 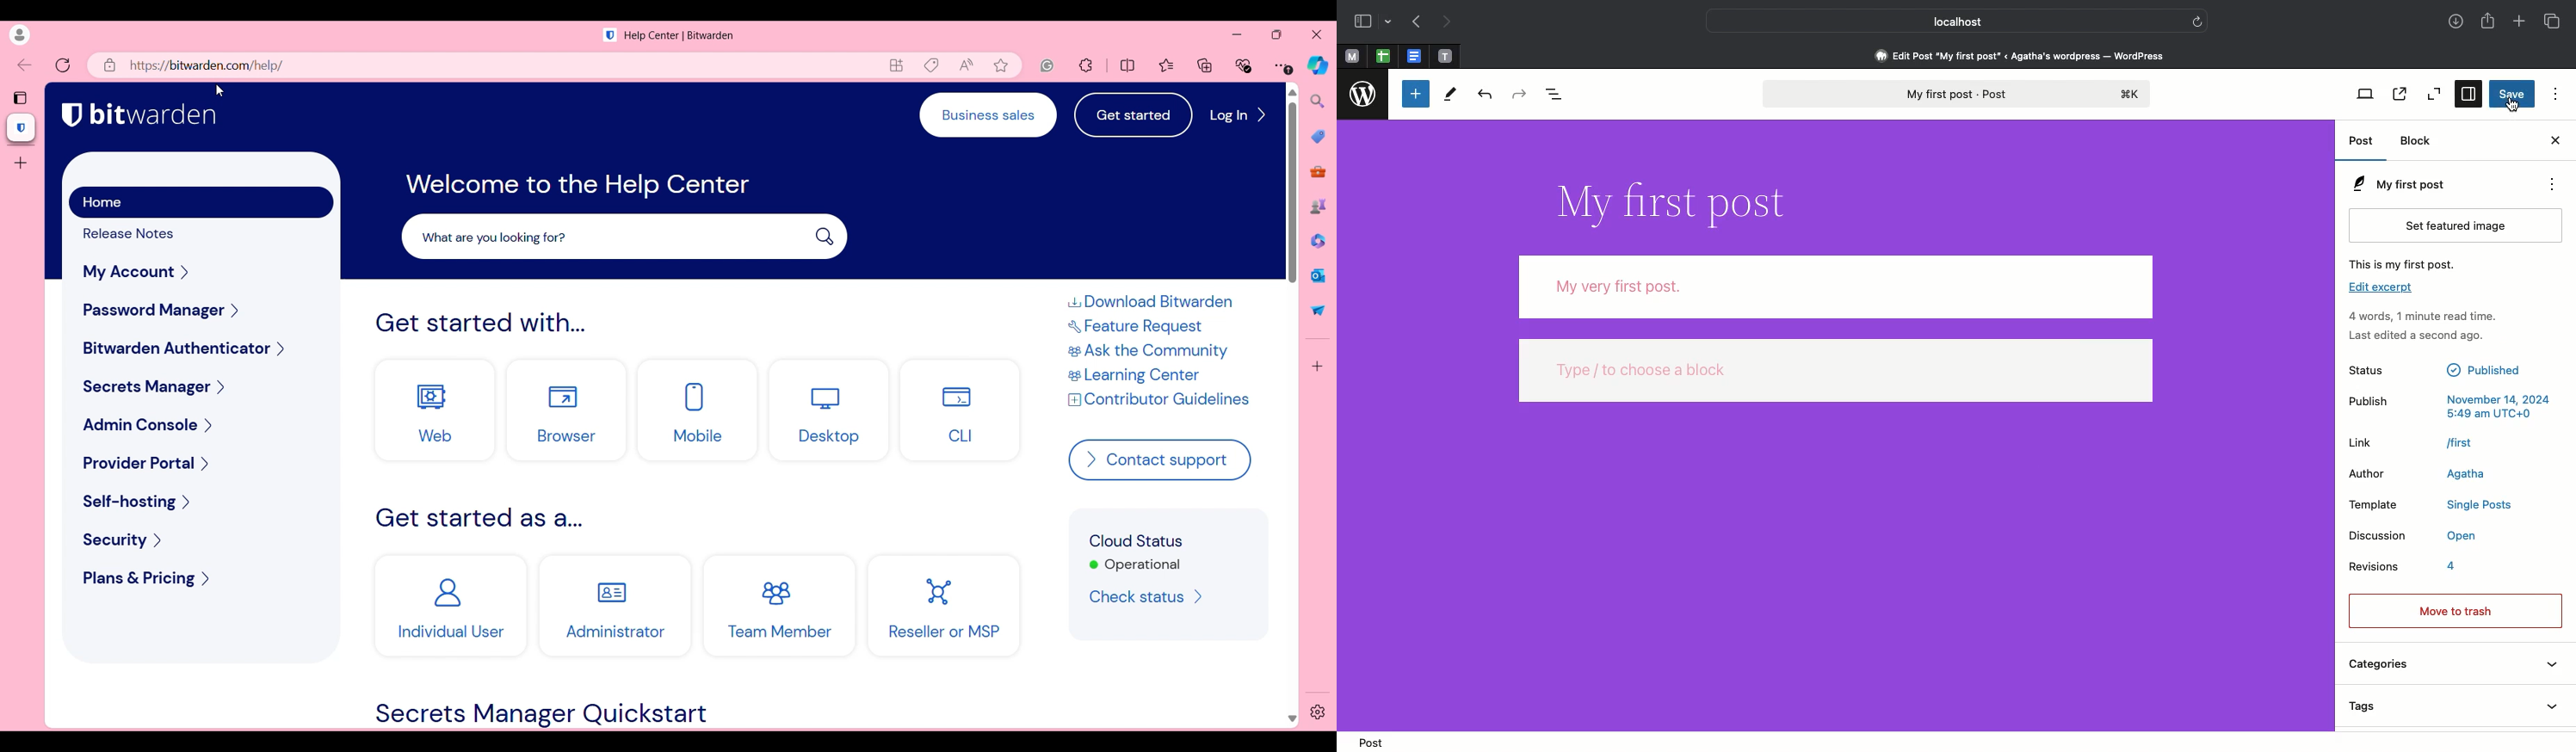 What do you see at coordinates (1319, 136) in the screenshot?
I see `Browser shopping` at bounding box center [1319, 136].